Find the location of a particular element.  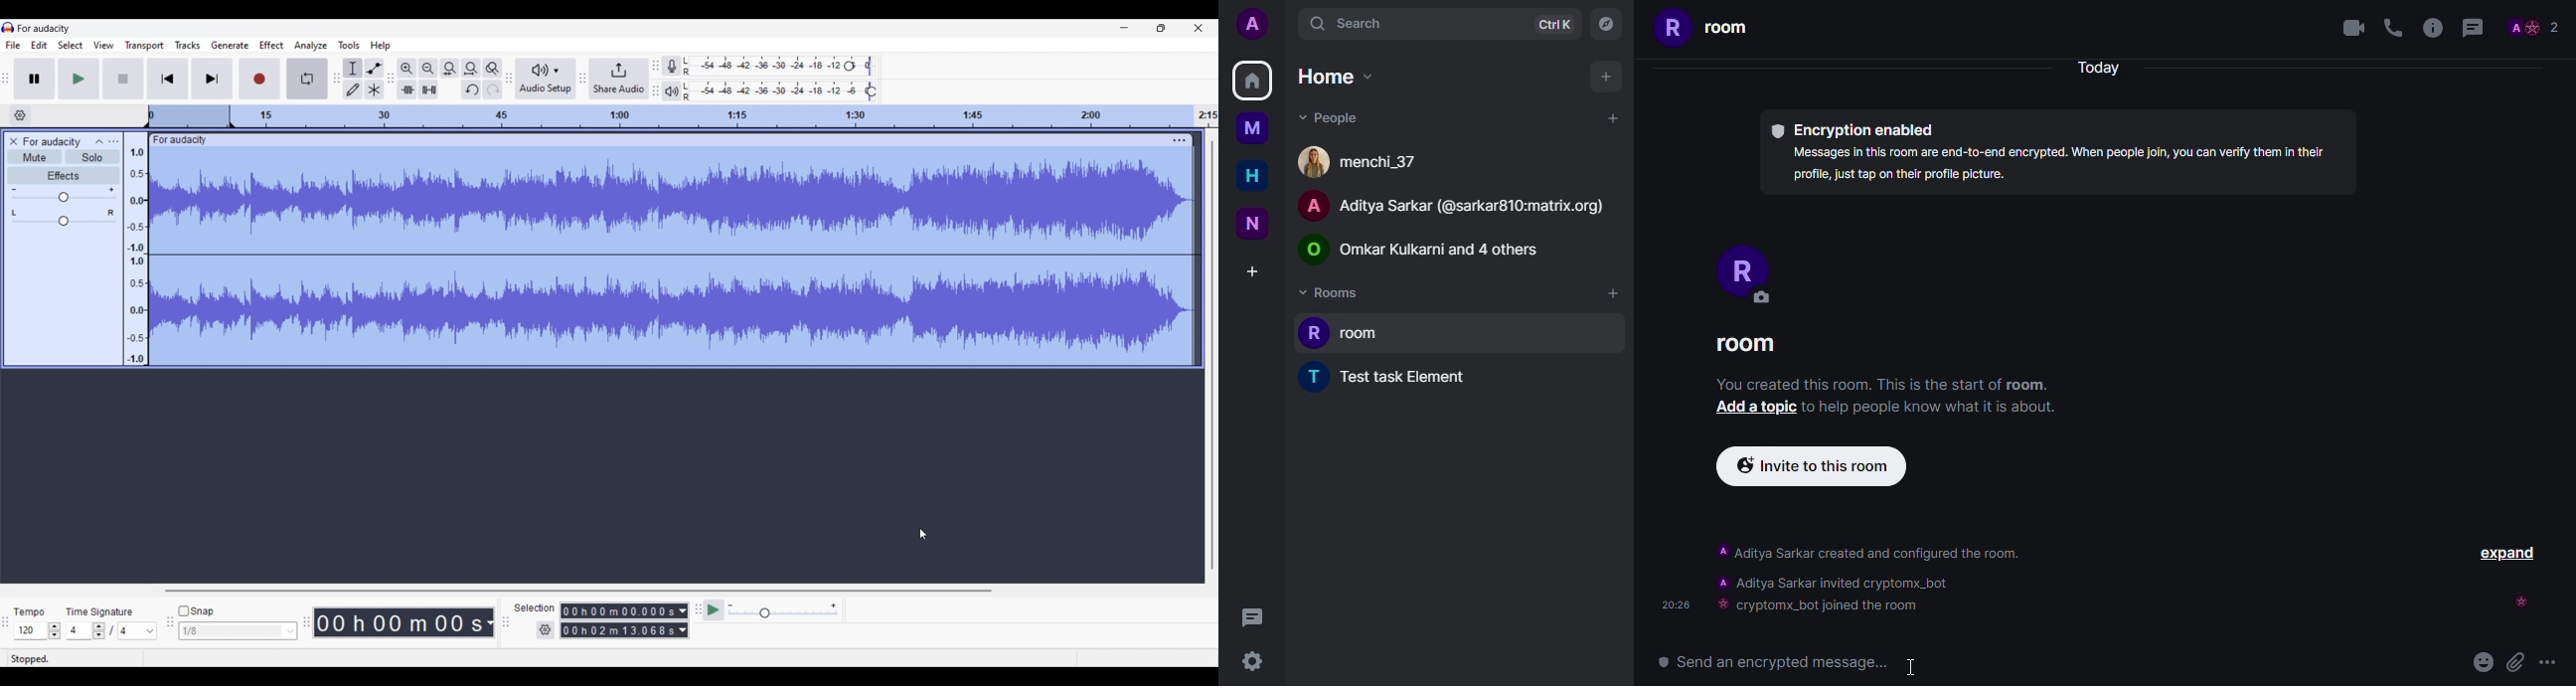

Enable looping is located at coordinates (307, 79).